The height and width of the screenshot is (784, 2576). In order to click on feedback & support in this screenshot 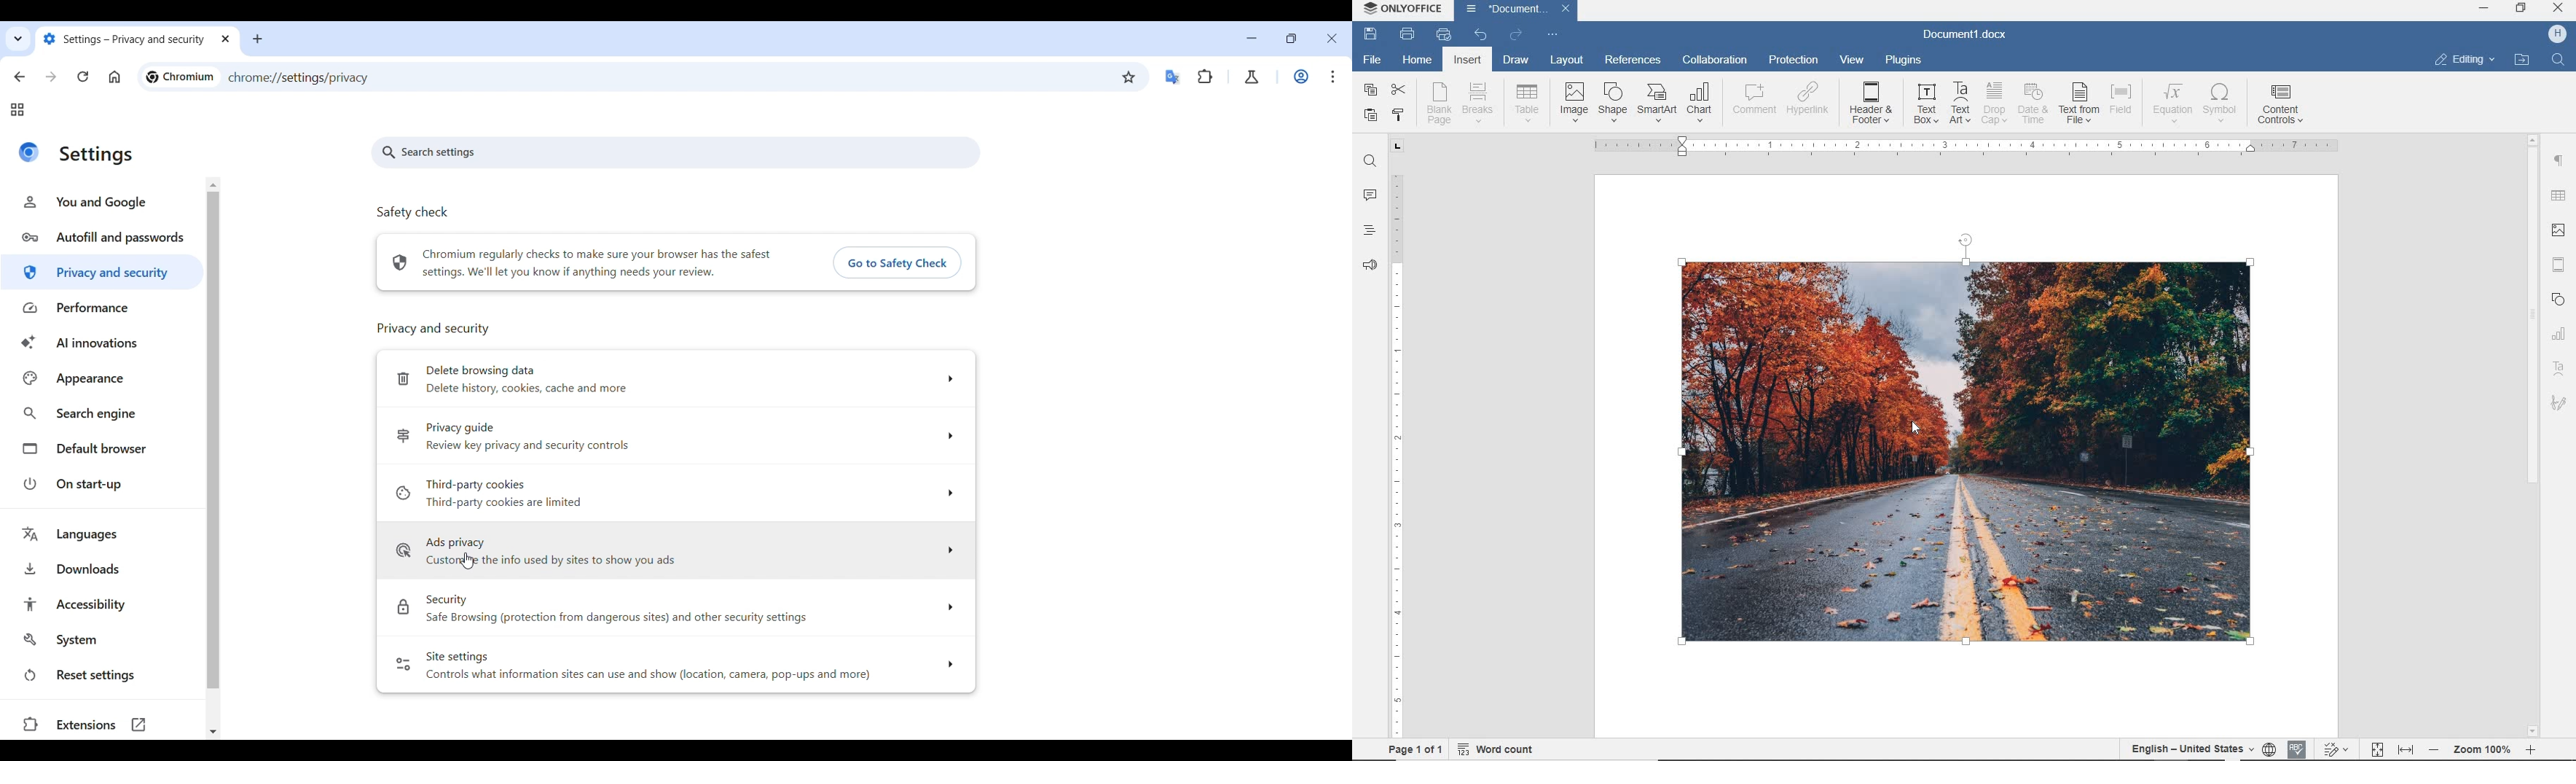, I will do `click(1371, 264)`.